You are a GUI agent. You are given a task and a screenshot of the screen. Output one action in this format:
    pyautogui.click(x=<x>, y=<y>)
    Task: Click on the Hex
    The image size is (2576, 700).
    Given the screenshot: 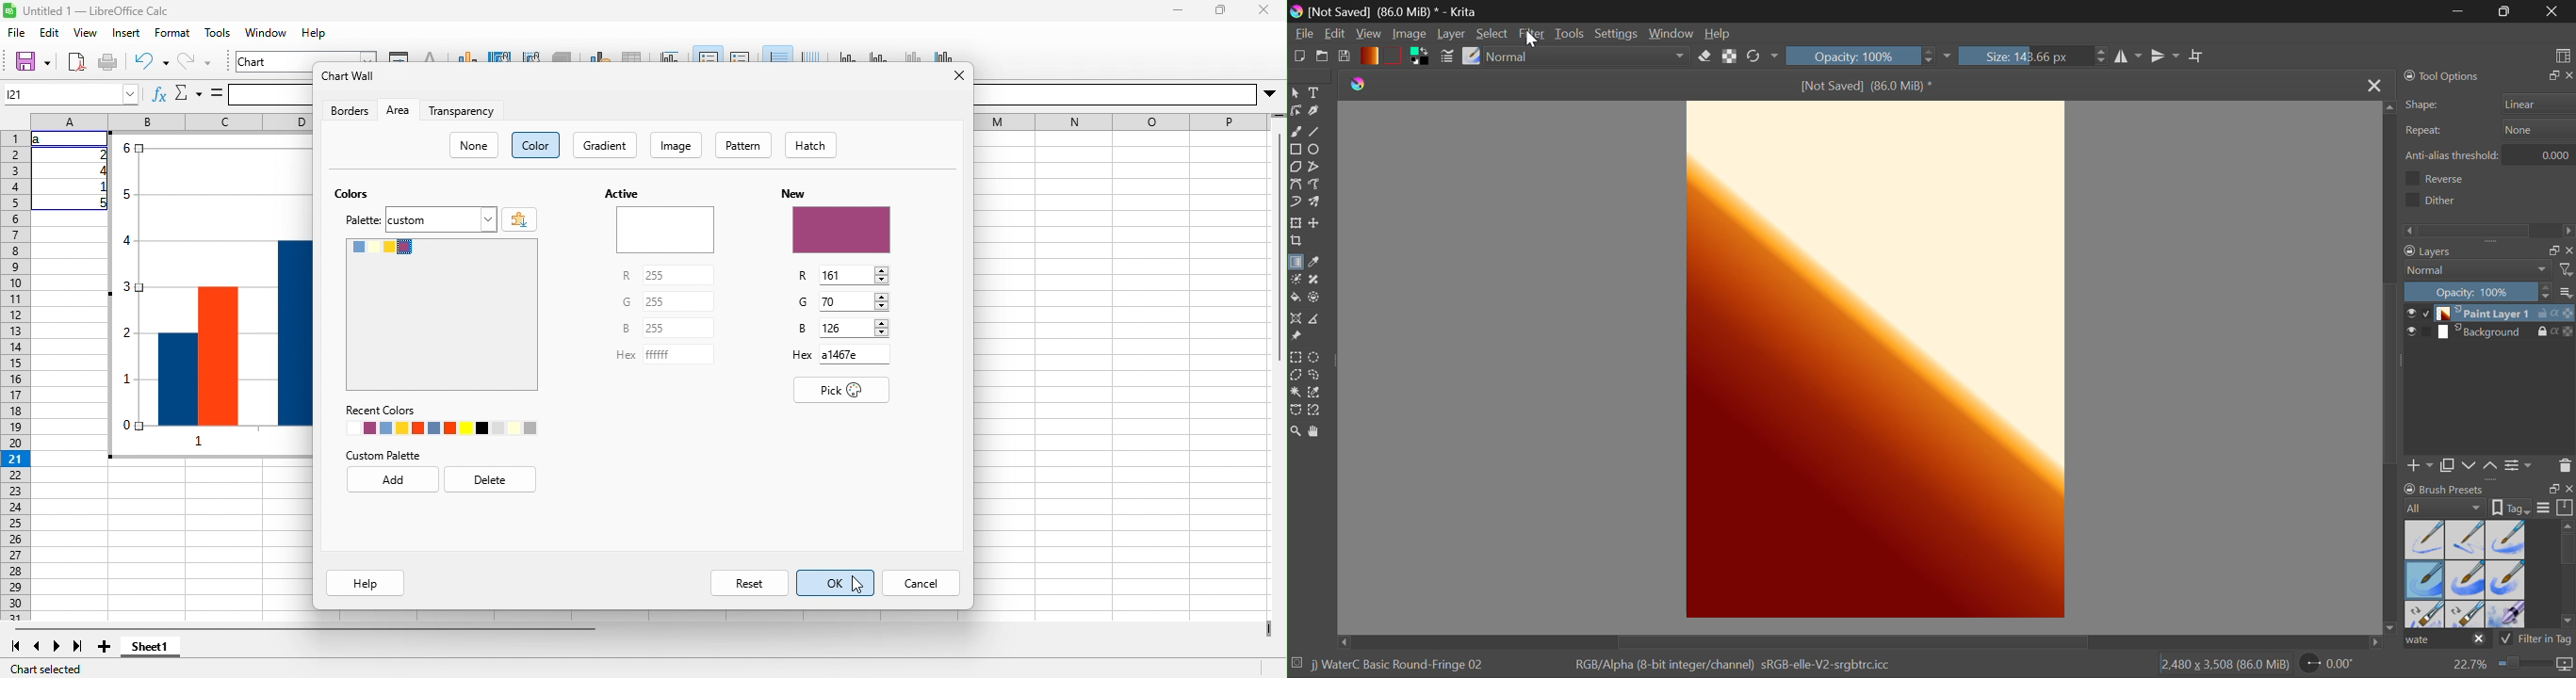 What is the action you would take?
    pyautogui.click(x=803, y=355)
    